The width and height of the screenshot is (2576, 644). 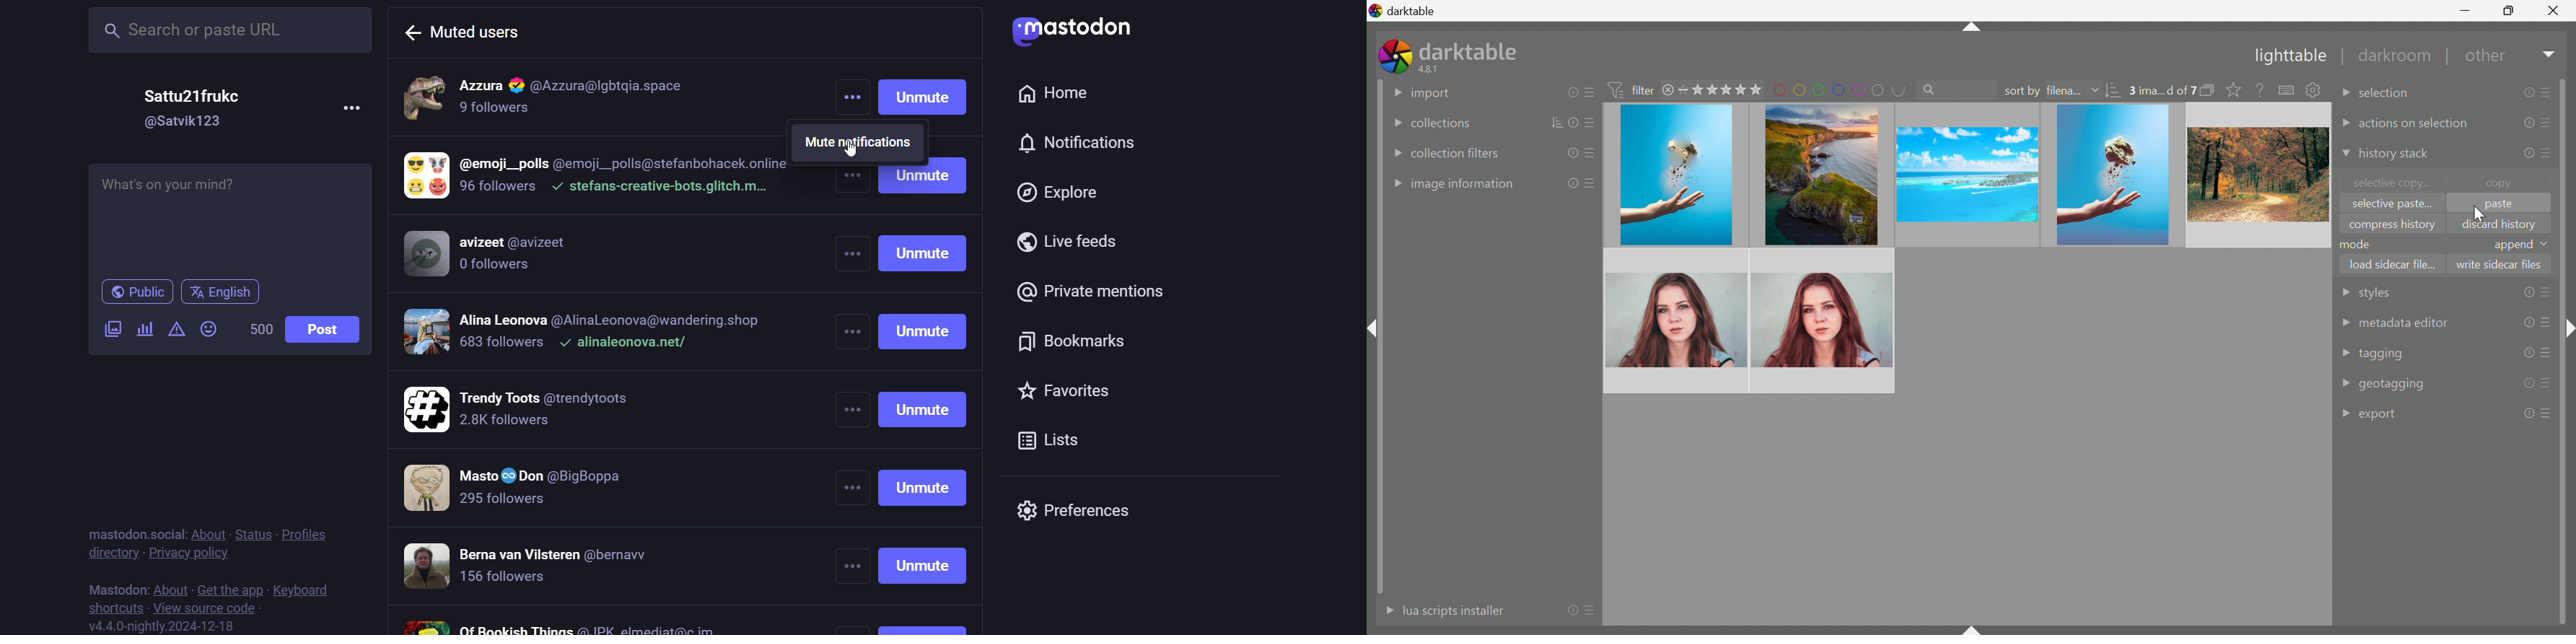 I want to click on copy, so click(x=2505, y=182).